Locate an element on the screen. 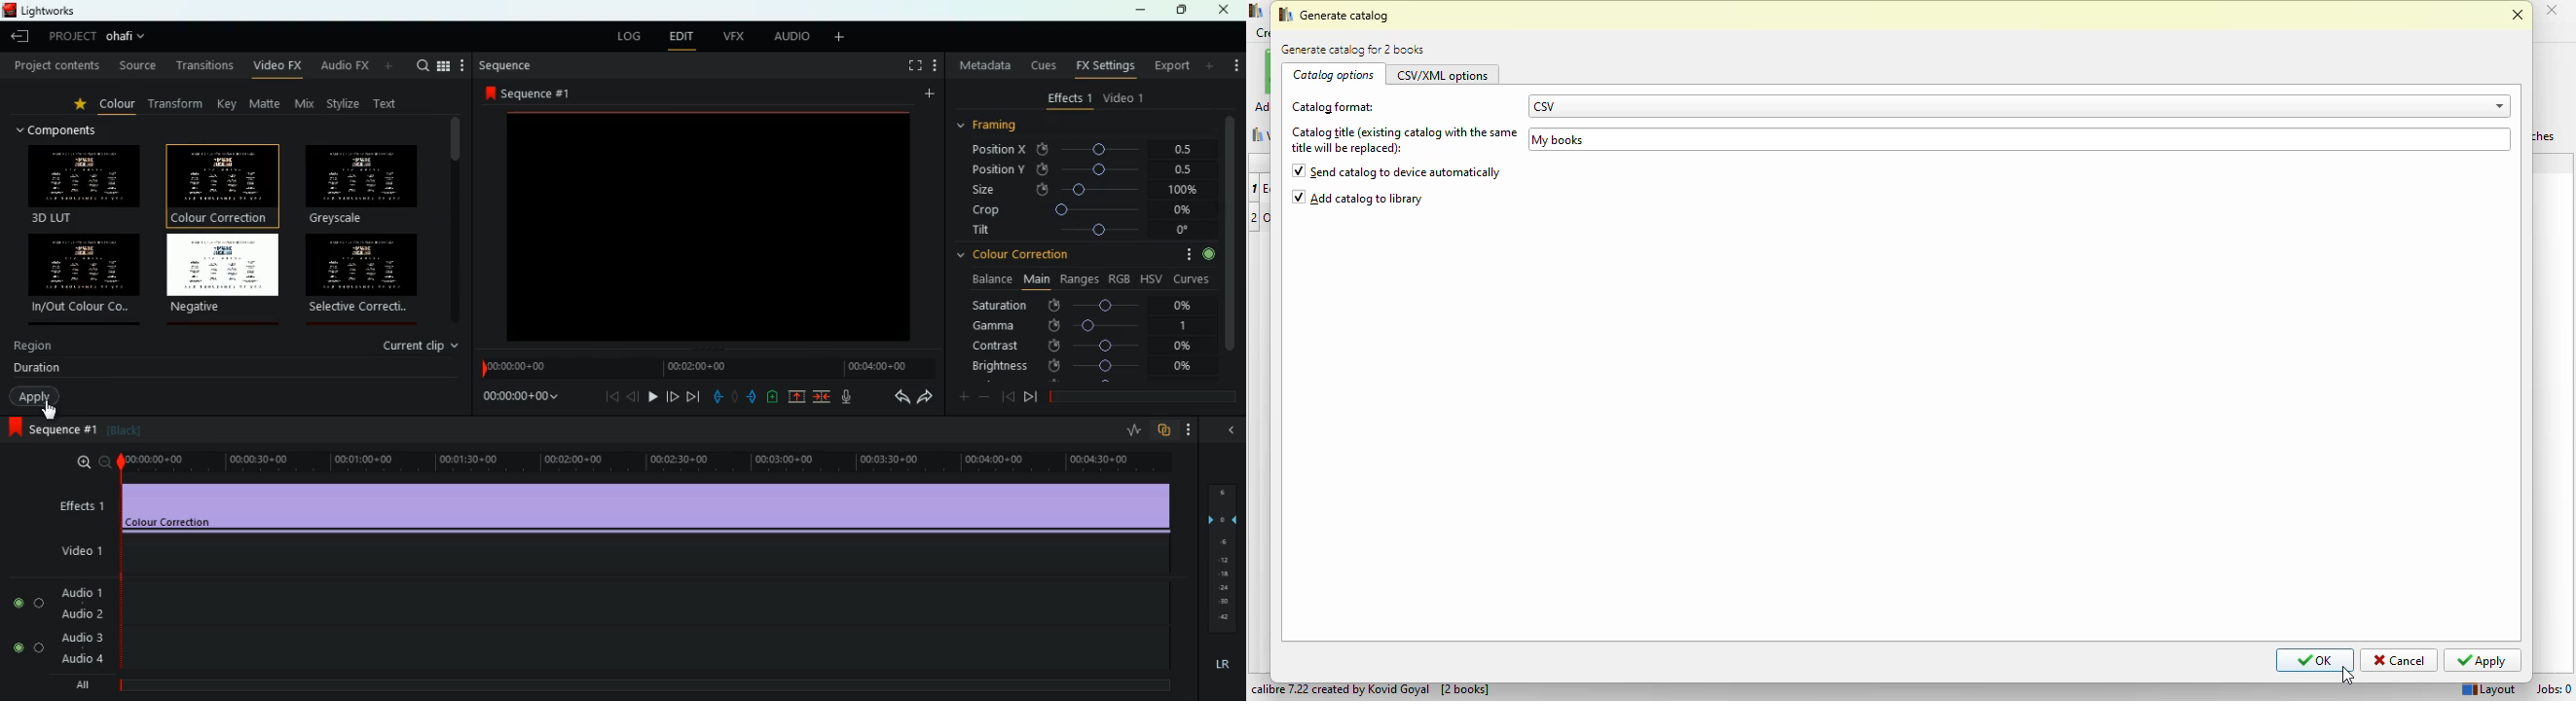 This screenshot has width=2576, height=728. vfx is located at coordinates (735, 37).